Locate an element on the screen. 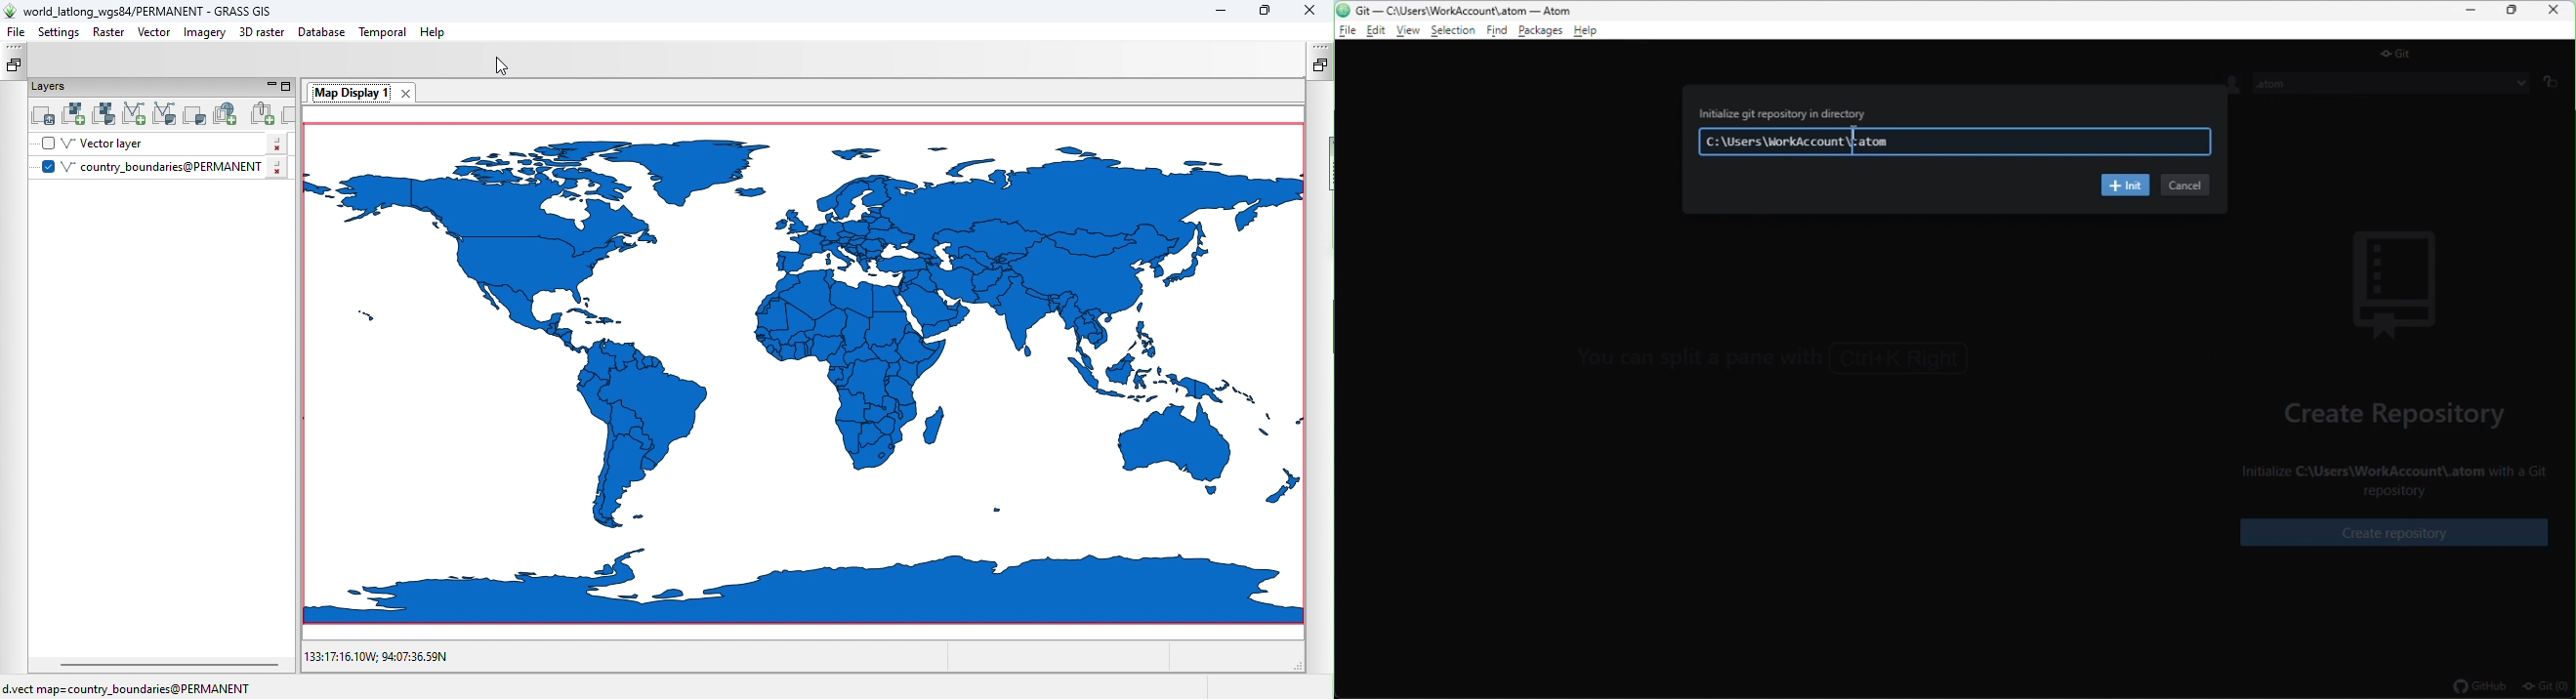  package is located at coordinates (1541, 31).